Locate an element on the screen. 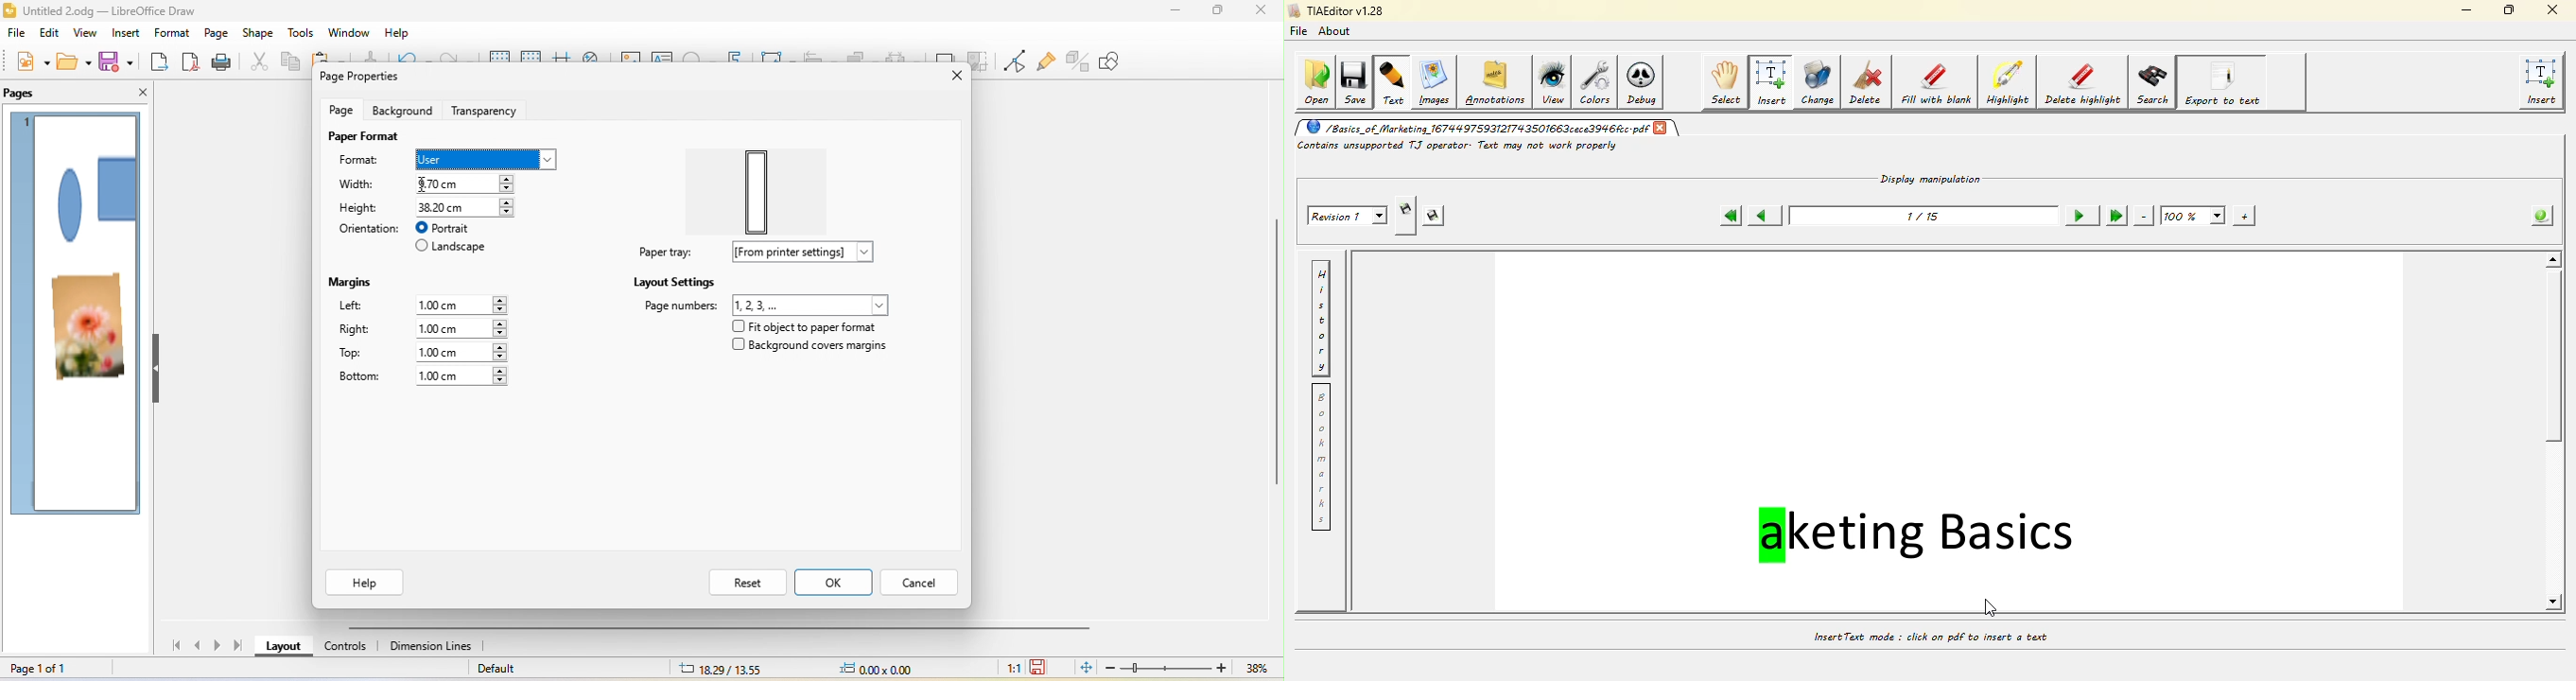 Image resolution: width=2576 pixels, height=700 pixels. transformation is located at coordinates (780, 60).